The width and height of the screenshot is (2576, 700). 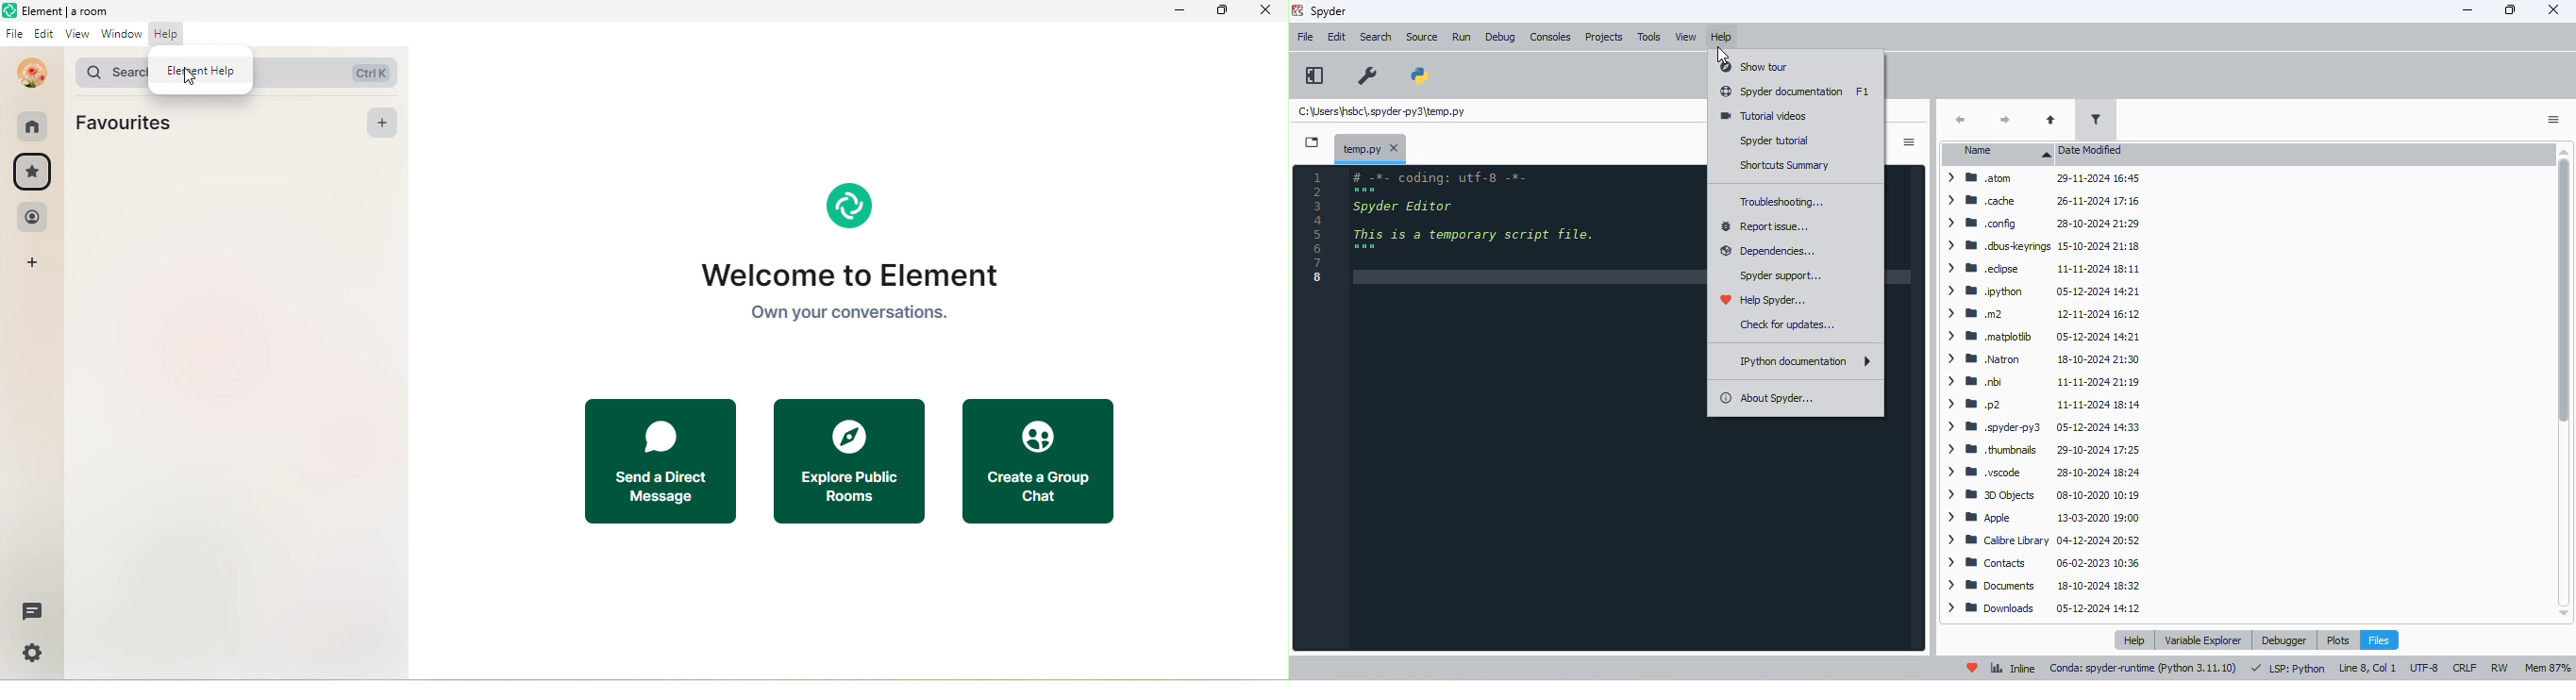 I want to click on troubleshooting, so click(x=1782, y=202).